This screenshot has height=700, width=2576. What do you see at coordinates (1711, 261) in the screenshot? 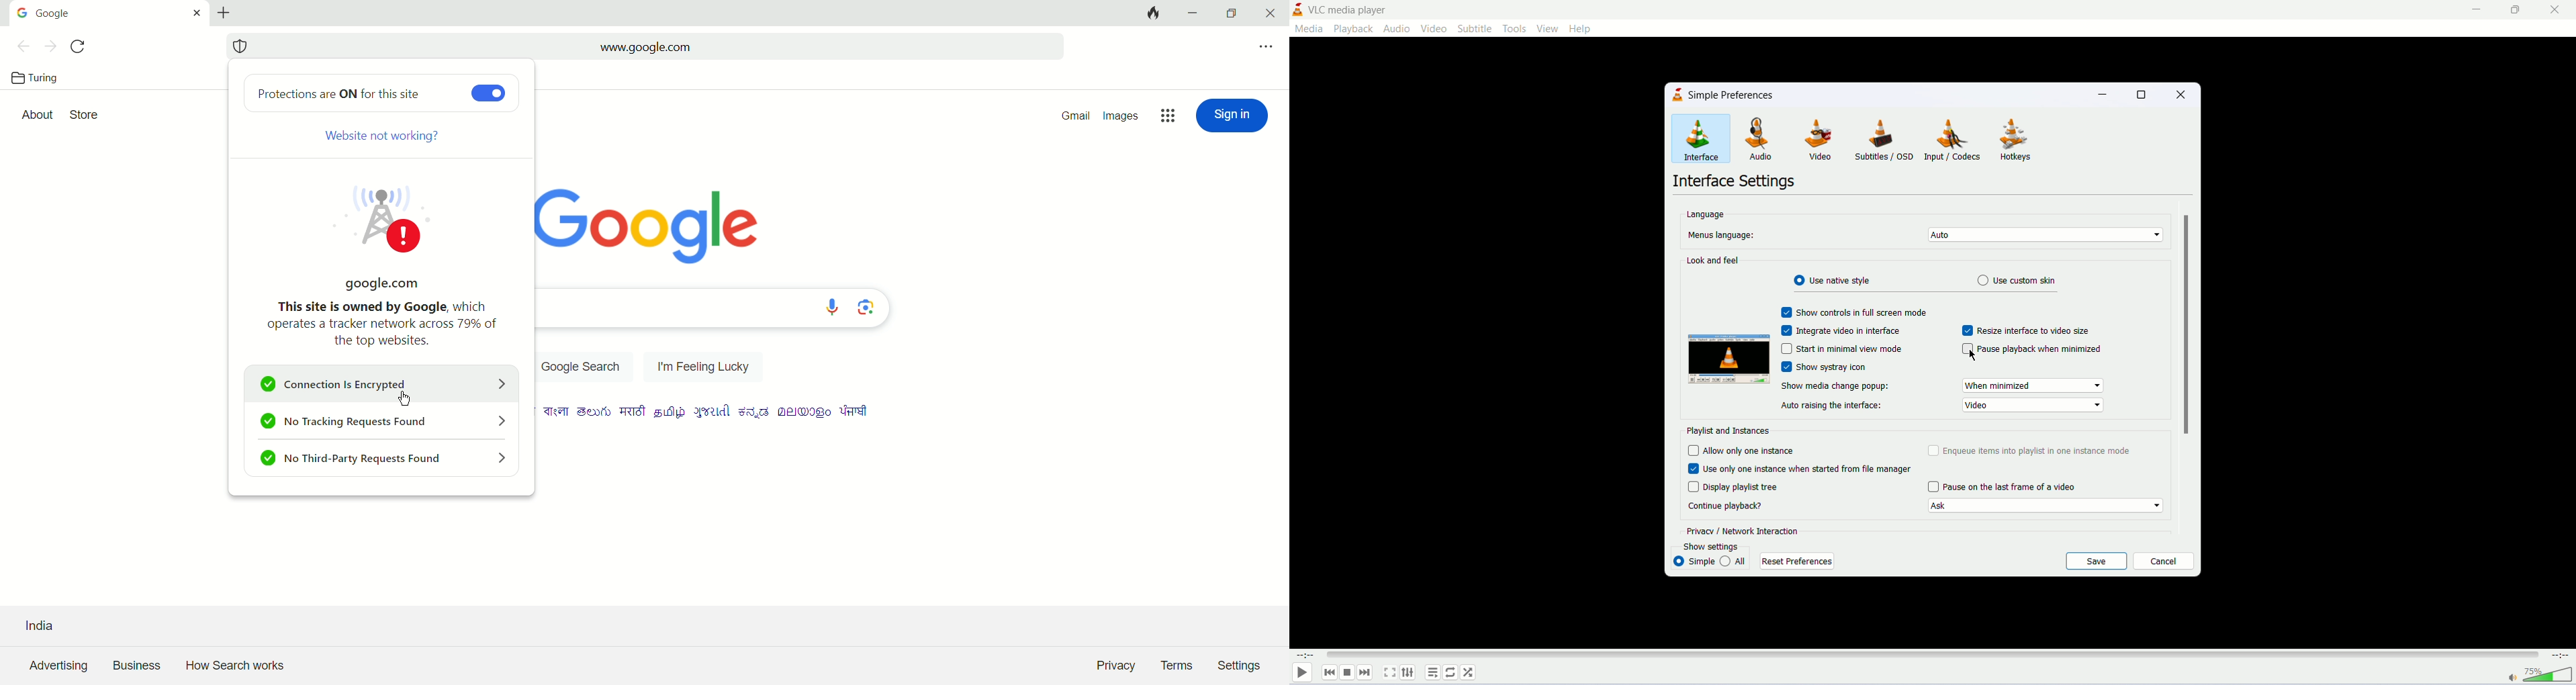
I see `look and feel` at bounding box center [1711, 261].